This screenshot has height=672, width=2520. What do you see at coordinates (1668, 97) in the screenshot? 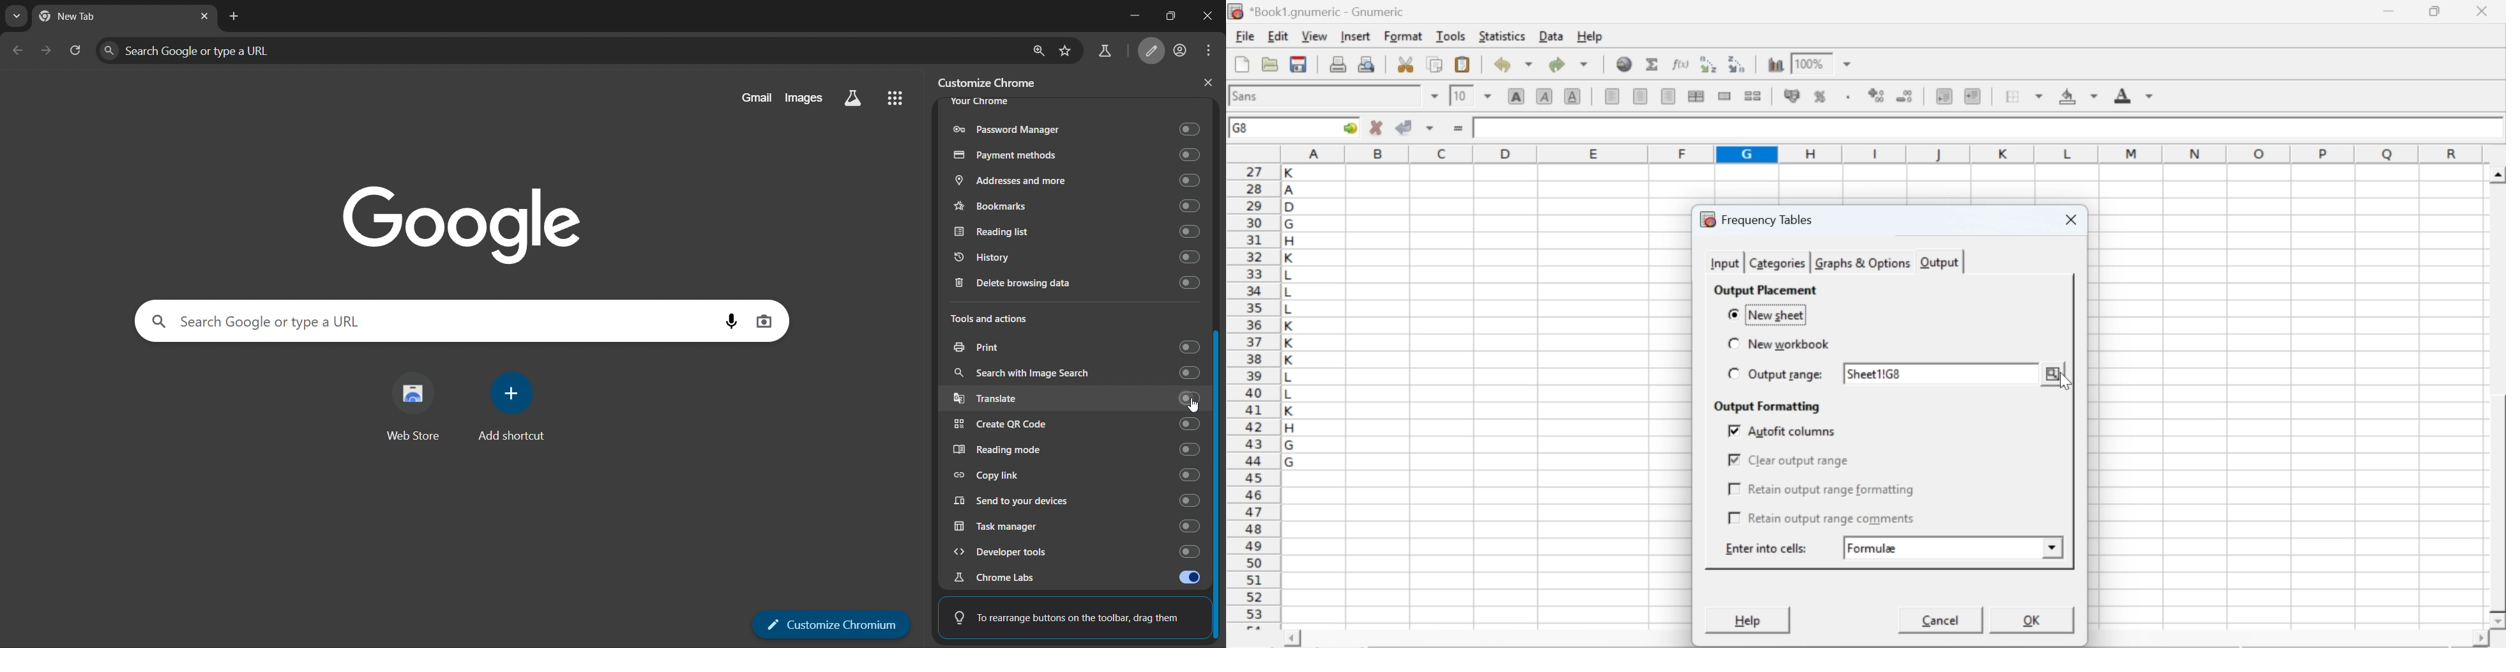
I see `align right` at bounding box center [1668, 97].